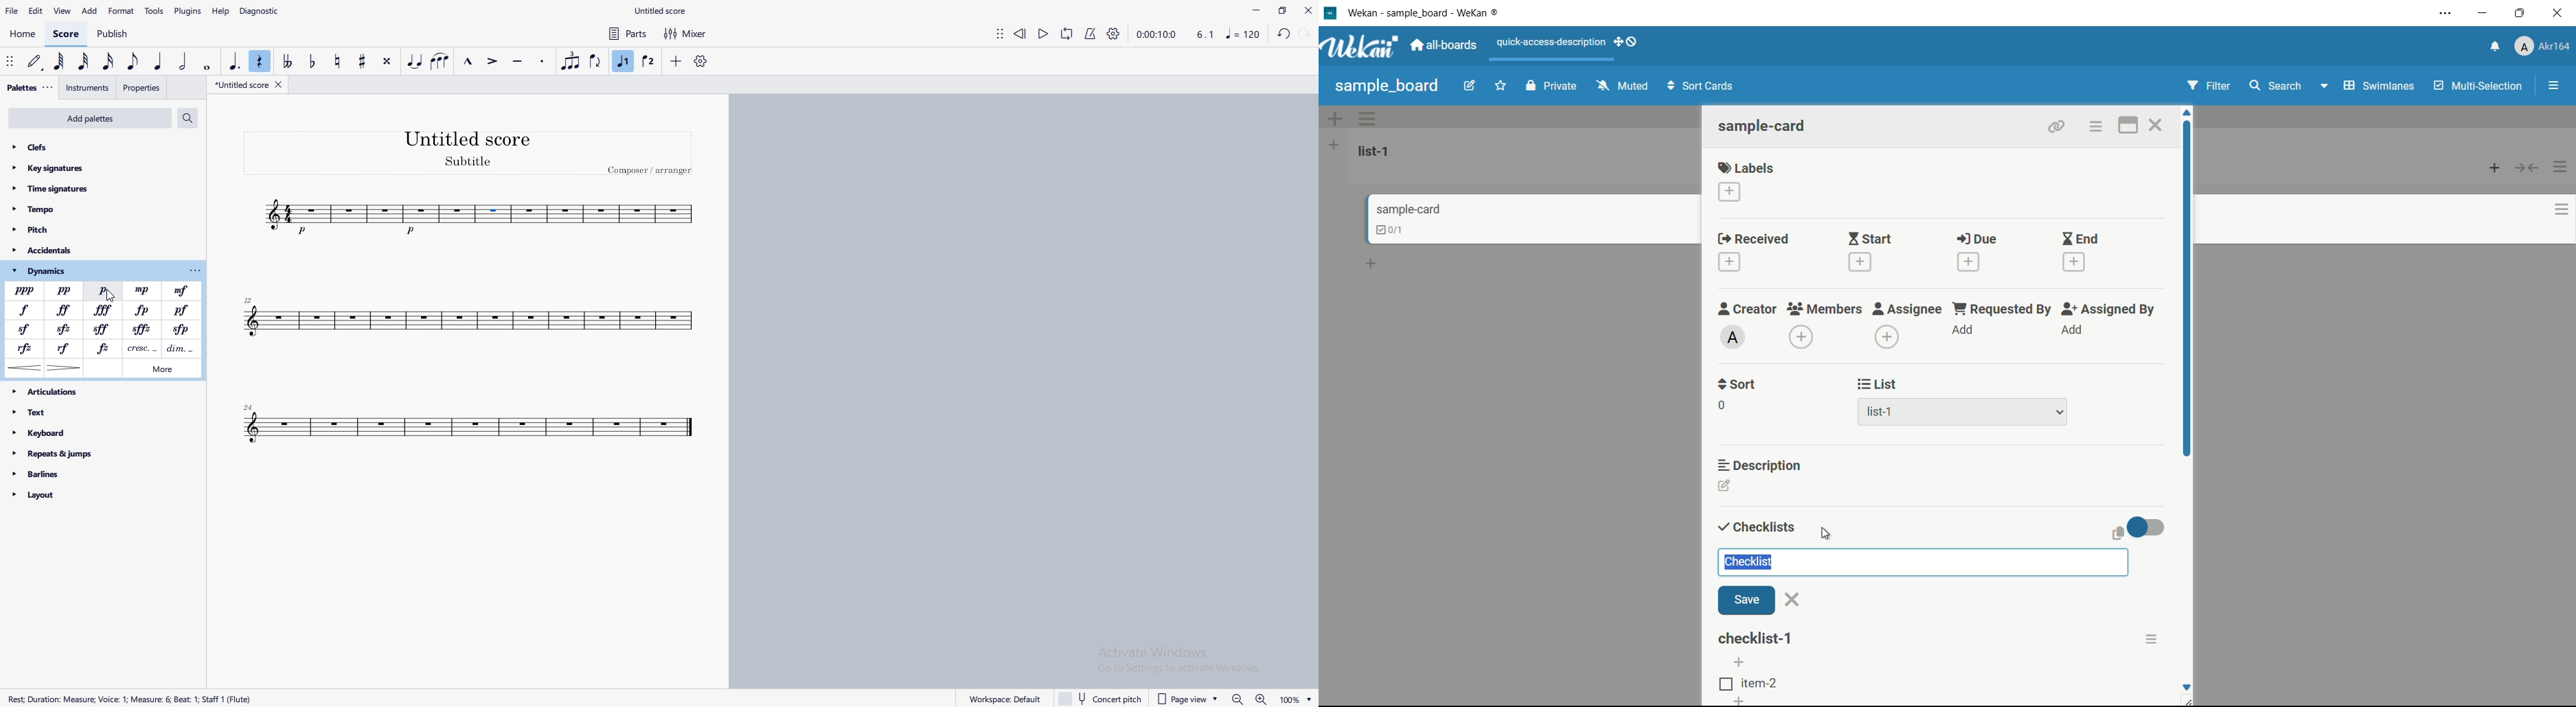 Image resolution: width=2576 pixels, height=728 pixels. What do you see at coordinates (141, 349) in the screenshot?
I see `crescendo line` at bounding box center [141, 349].